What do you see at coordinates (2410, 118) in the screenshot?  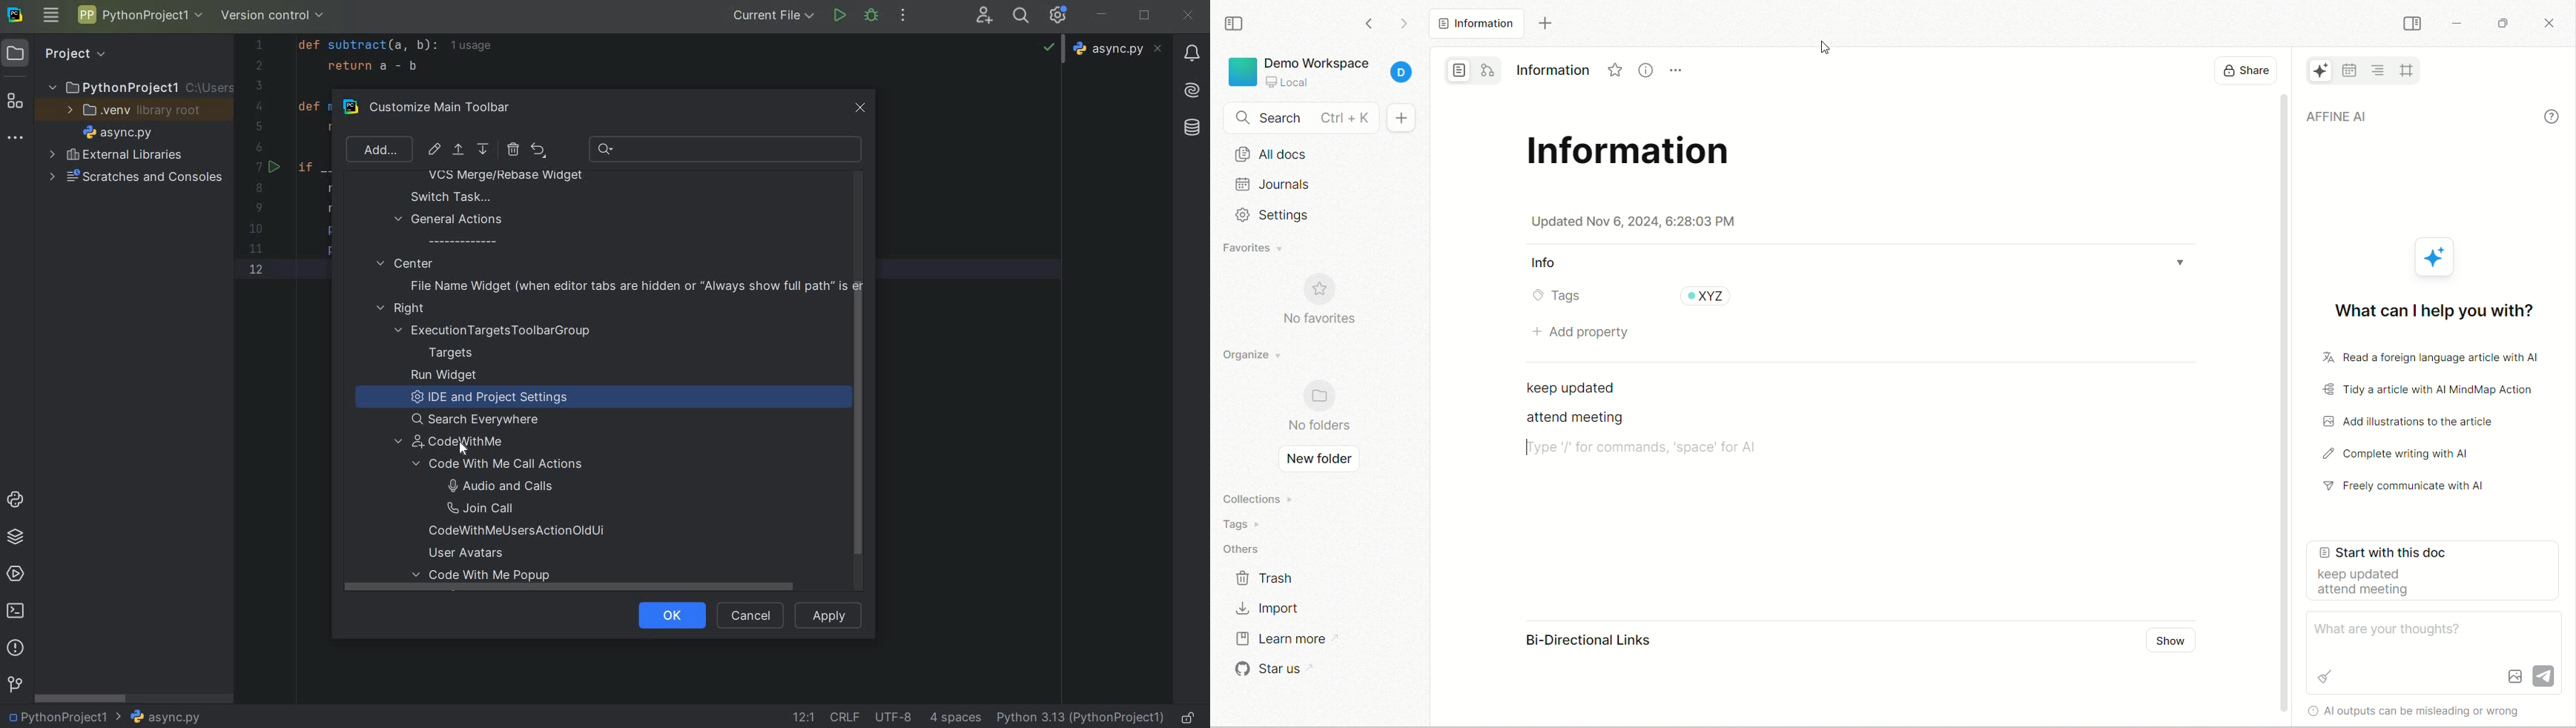 I see `AFFiNE AI` at bounding box center [2410, 118].